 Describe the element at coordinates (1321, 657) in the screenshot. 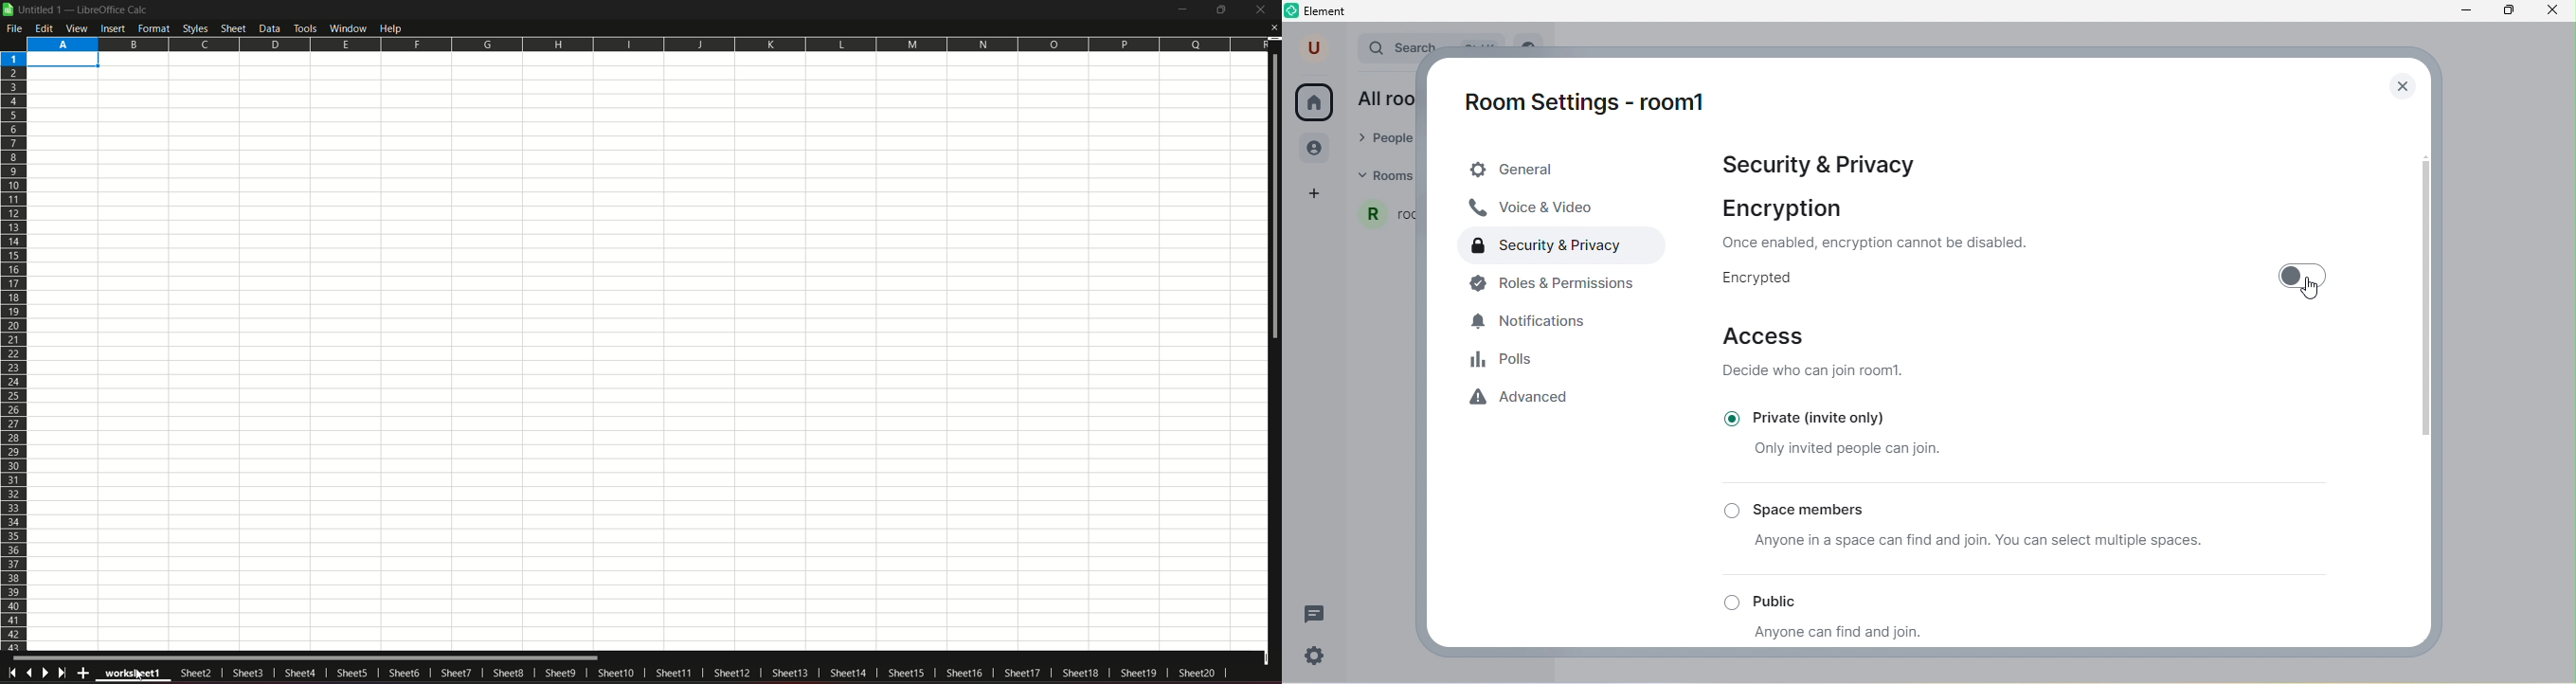

I see `quick settings` at that location.